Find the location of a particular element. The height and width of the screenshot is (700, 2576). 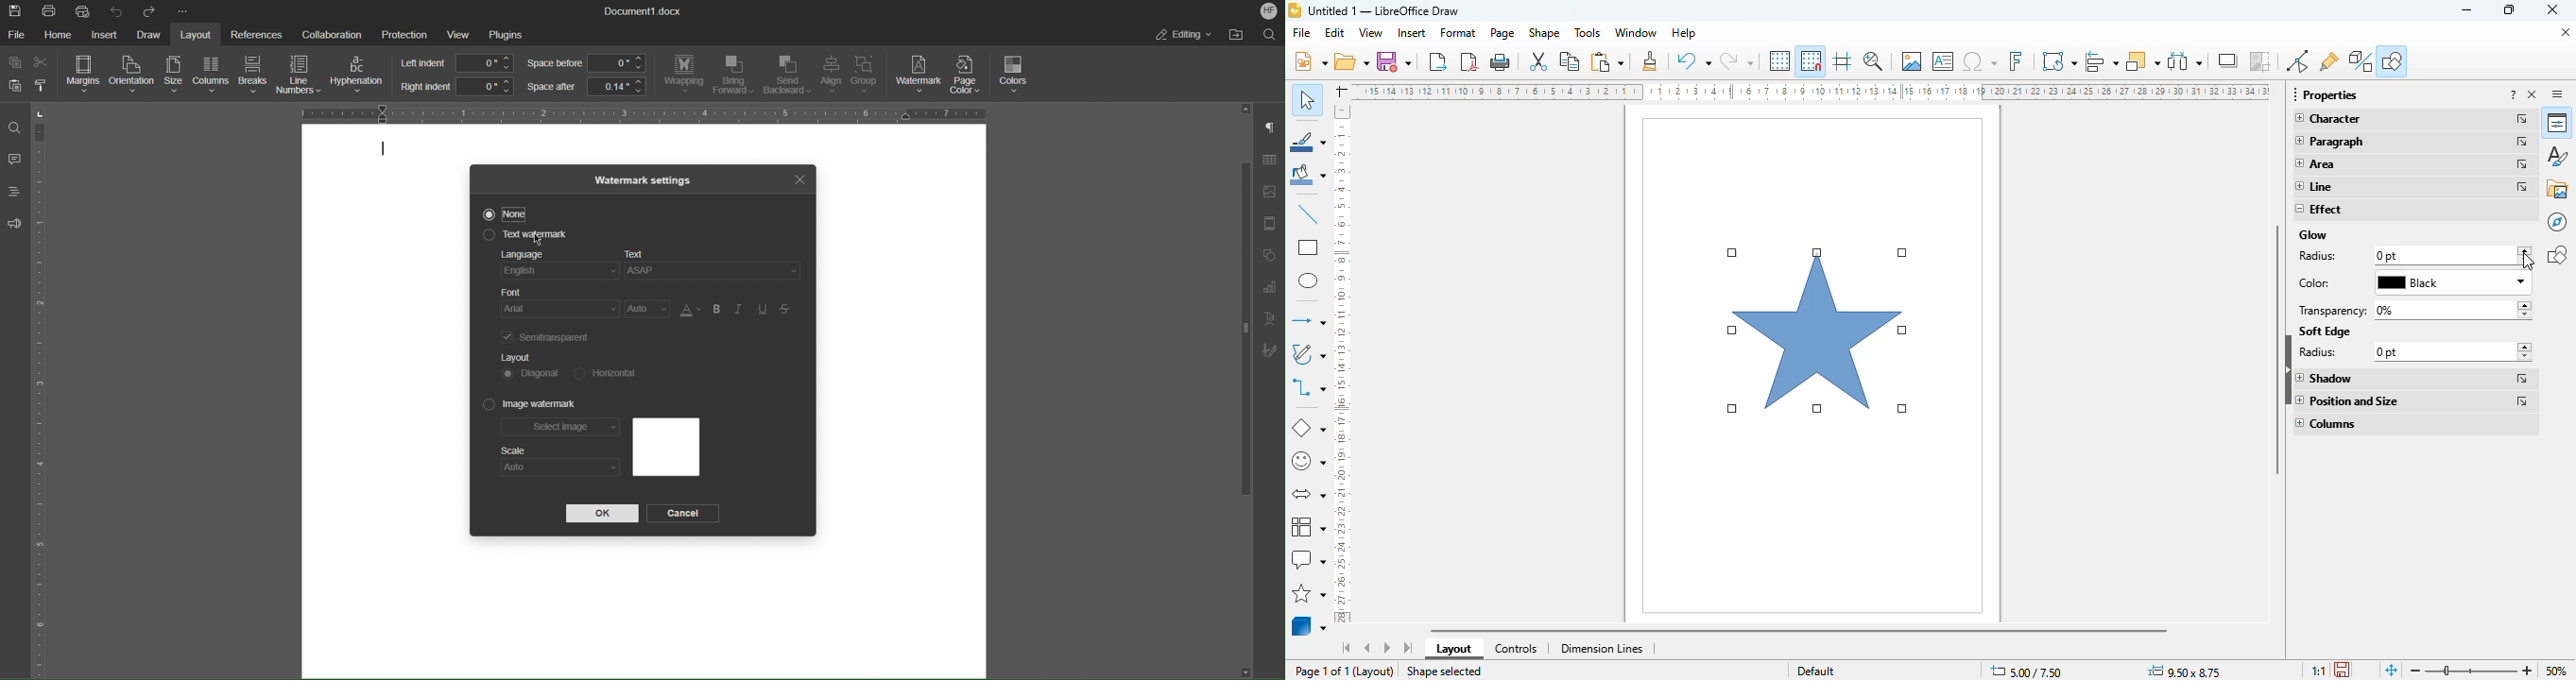

export is located at coordinates (1439, 62).